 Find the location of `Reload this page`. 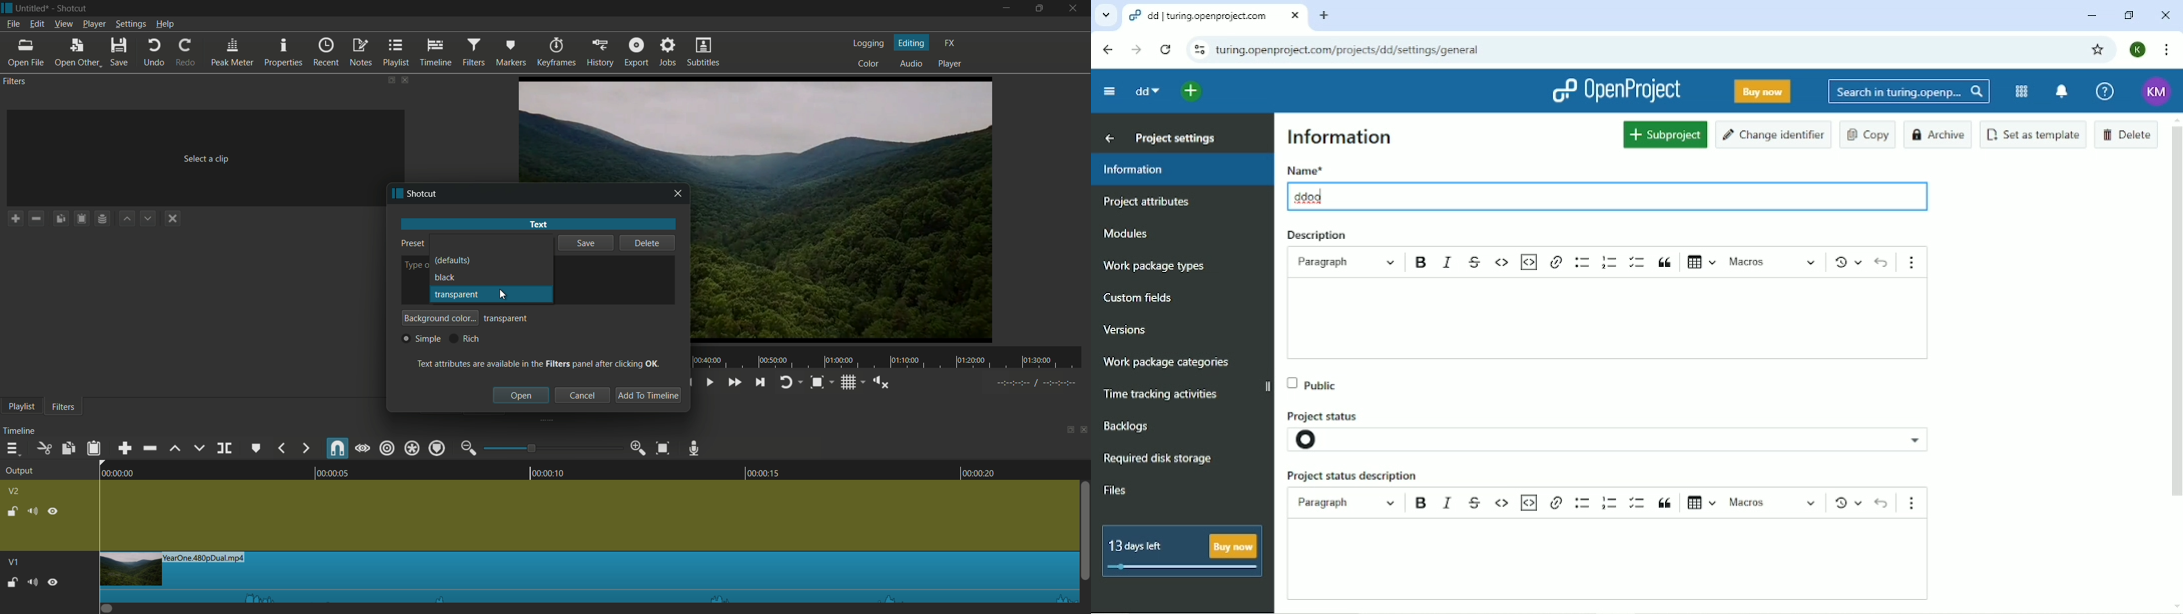

Reload this page is located at coordinates (1166, 50).